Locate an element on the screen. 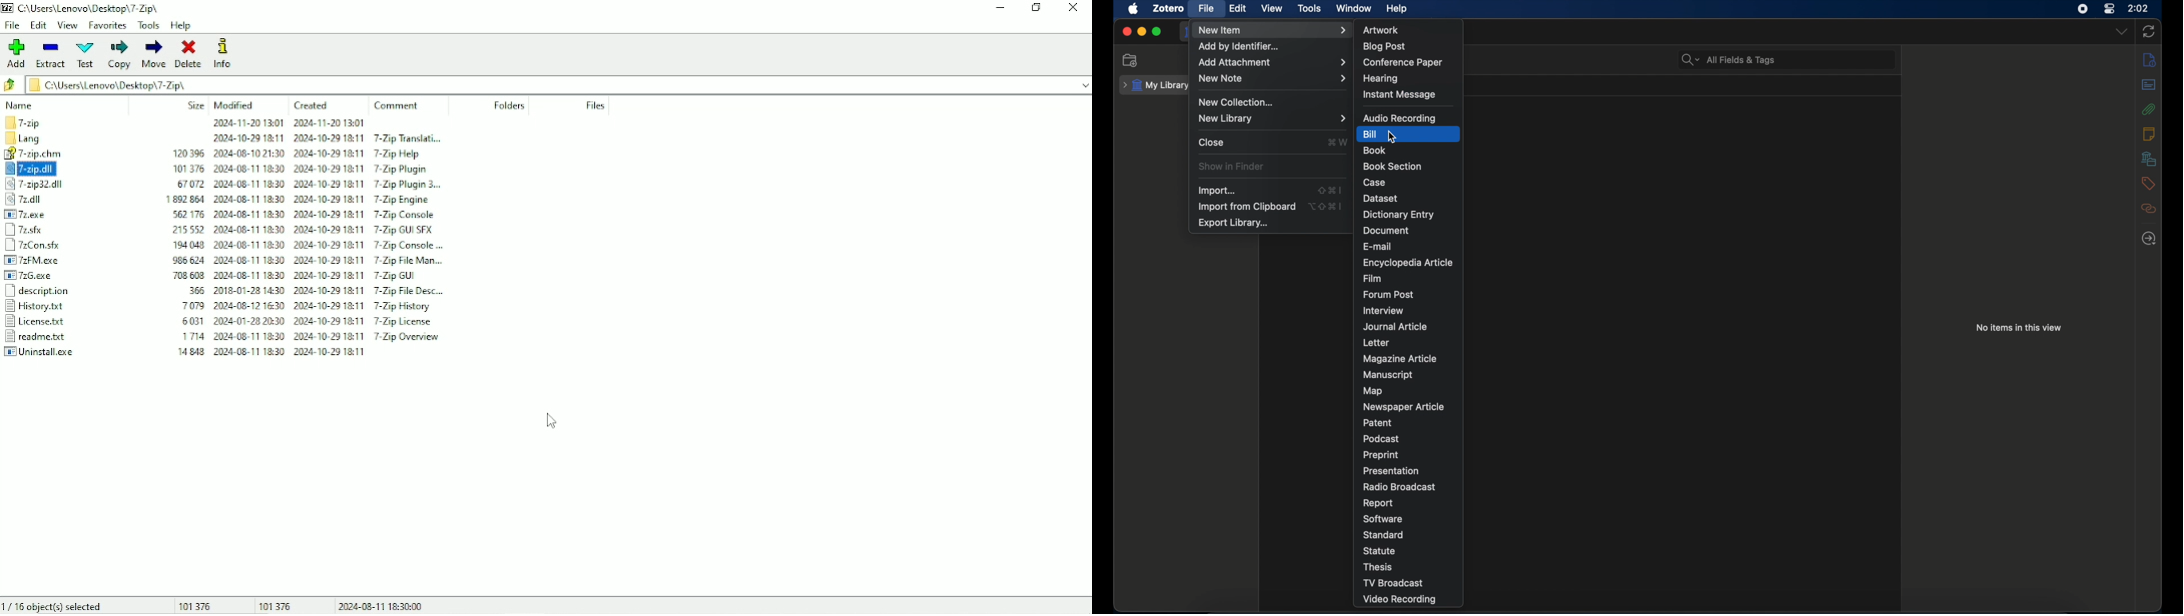 This screenshot has width=2184, height=616. info is located at coordinates (2151, 59).